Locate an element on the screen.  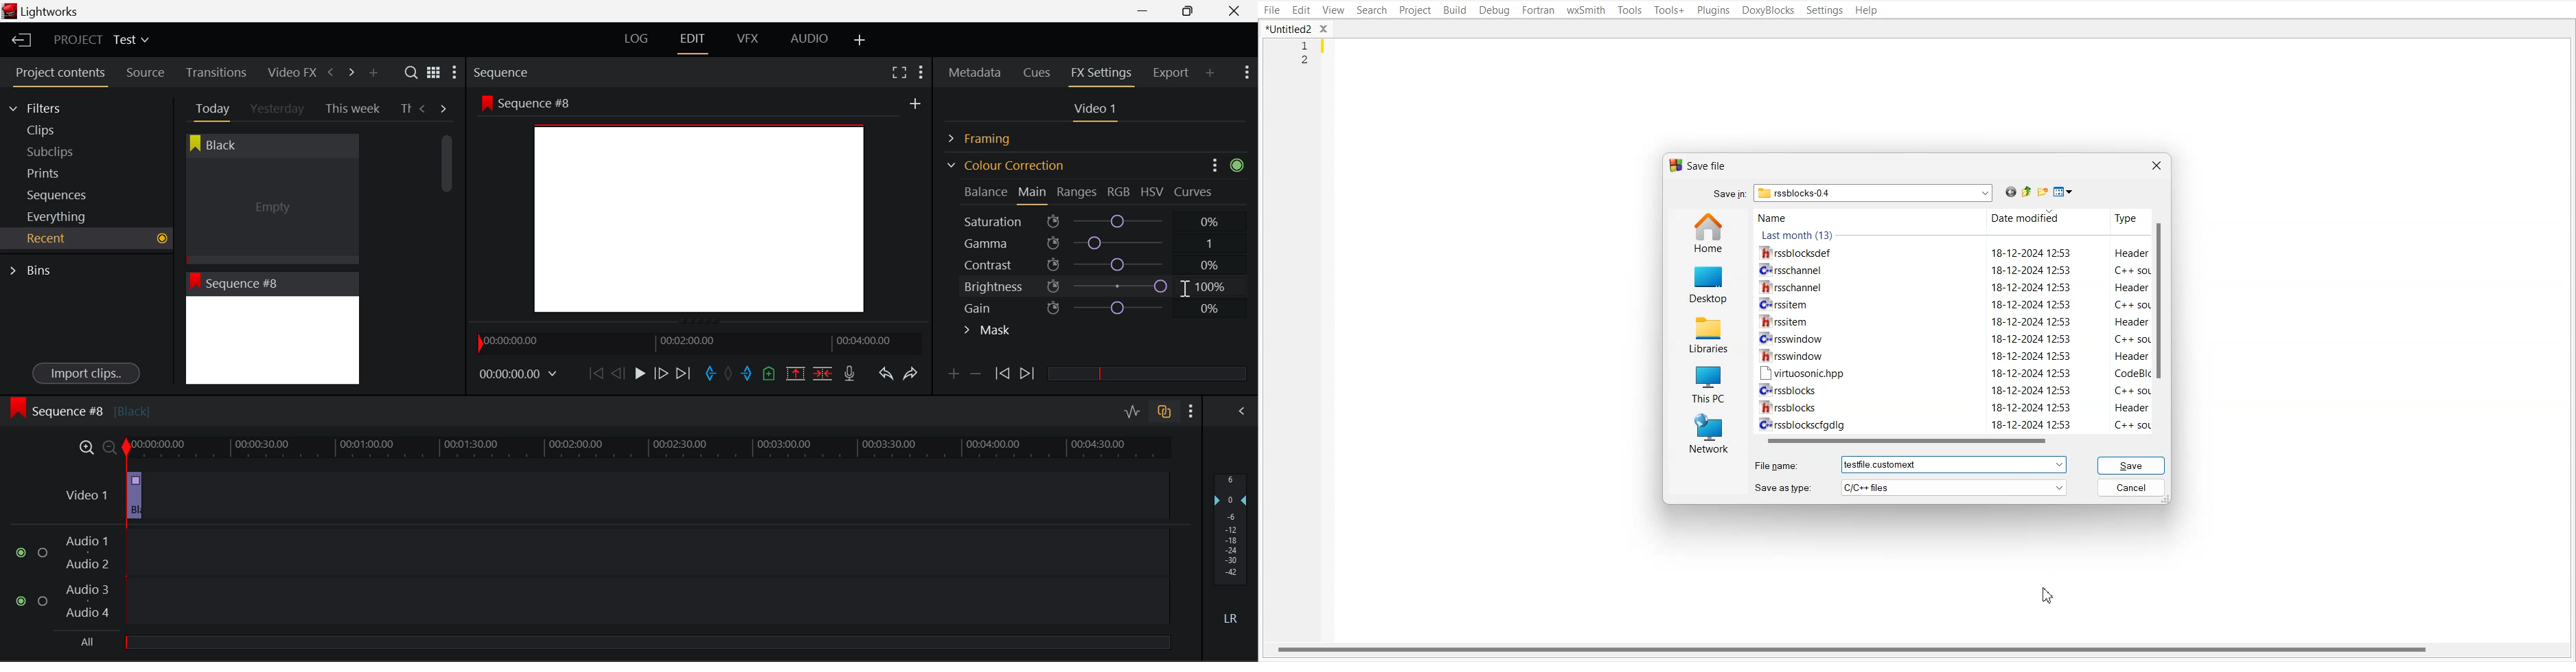
LOG Layout is located at coordinates (636, 38).